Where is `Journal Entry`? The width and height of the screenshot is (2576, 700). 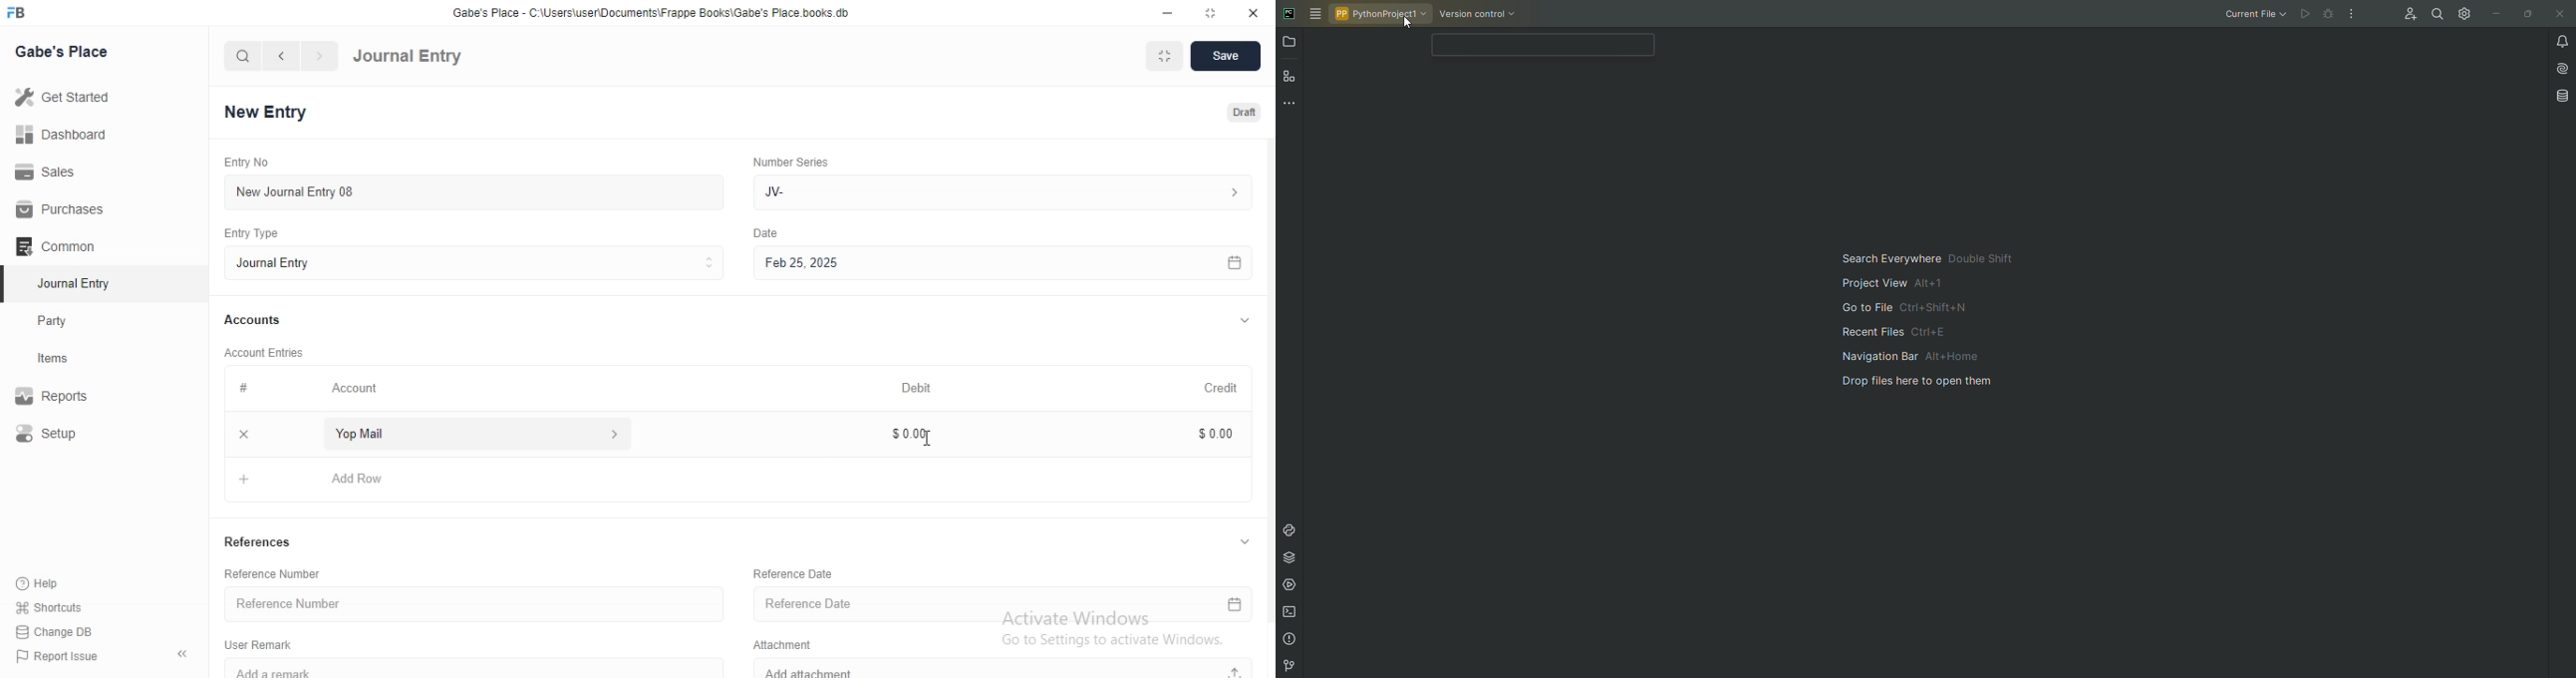 Journal Entry is located at coordinates (409, 57).